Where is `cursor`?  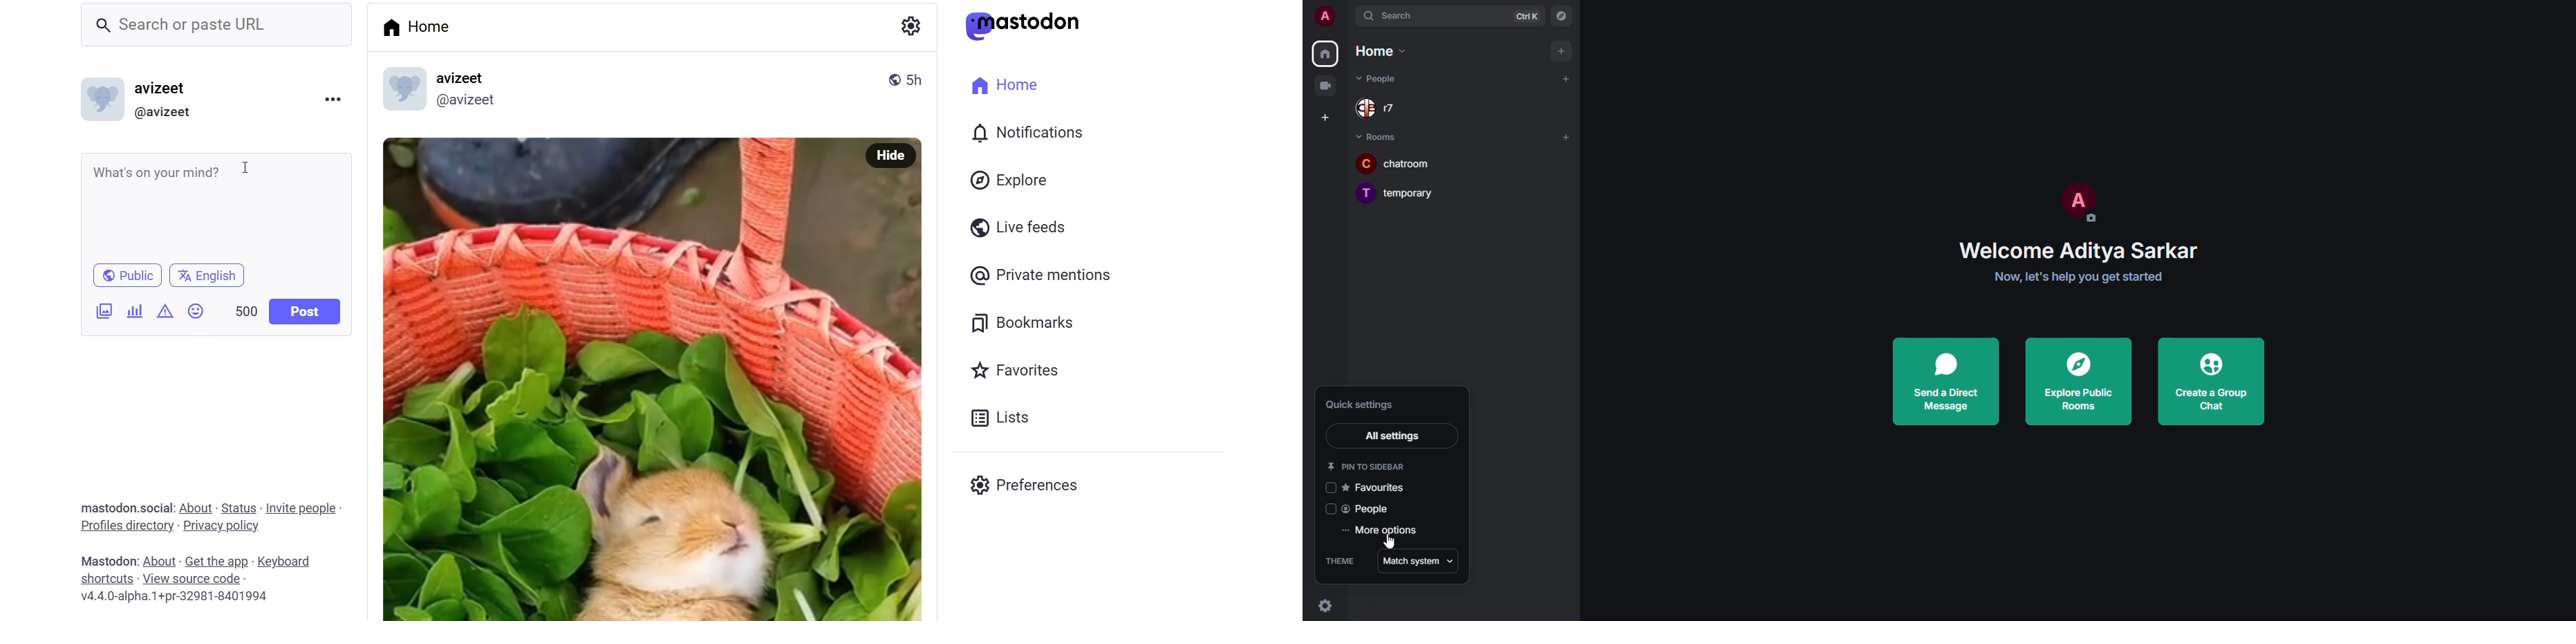 cursor is located at coordinates (248, 168).